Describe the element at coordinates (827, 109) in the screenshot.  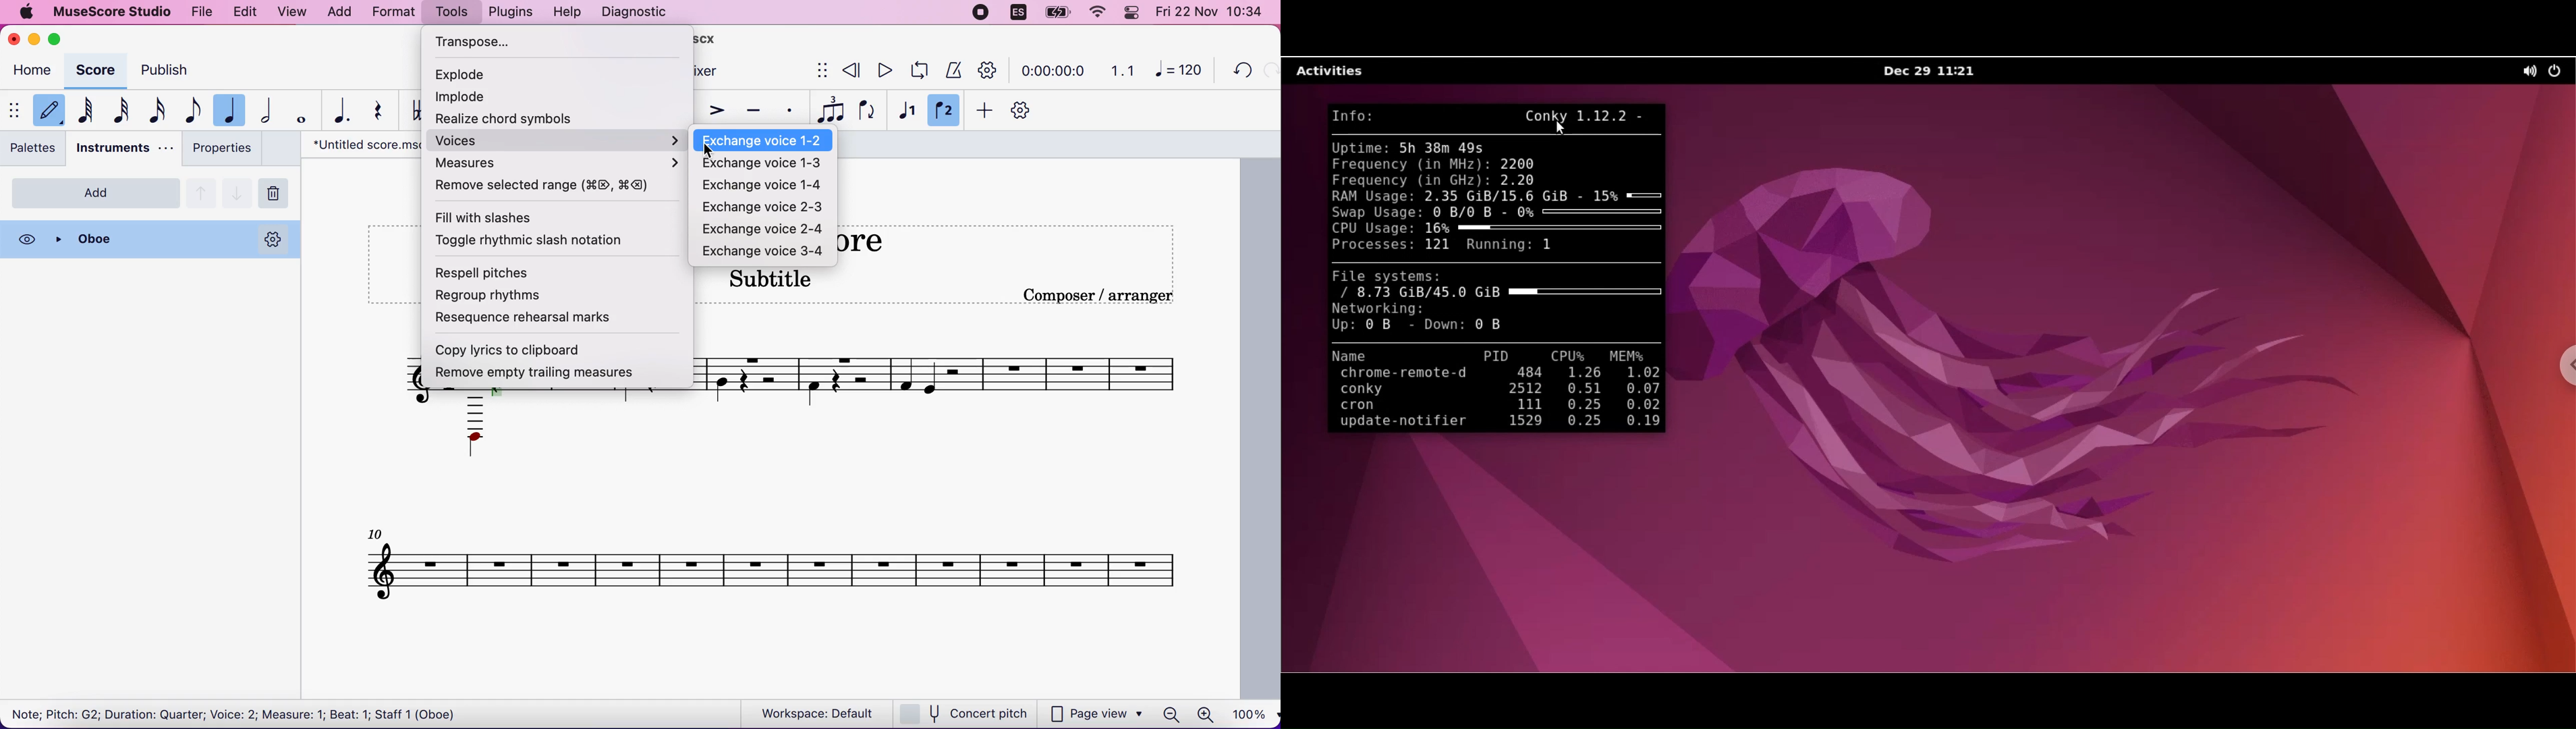
I see `tuples` at that location.